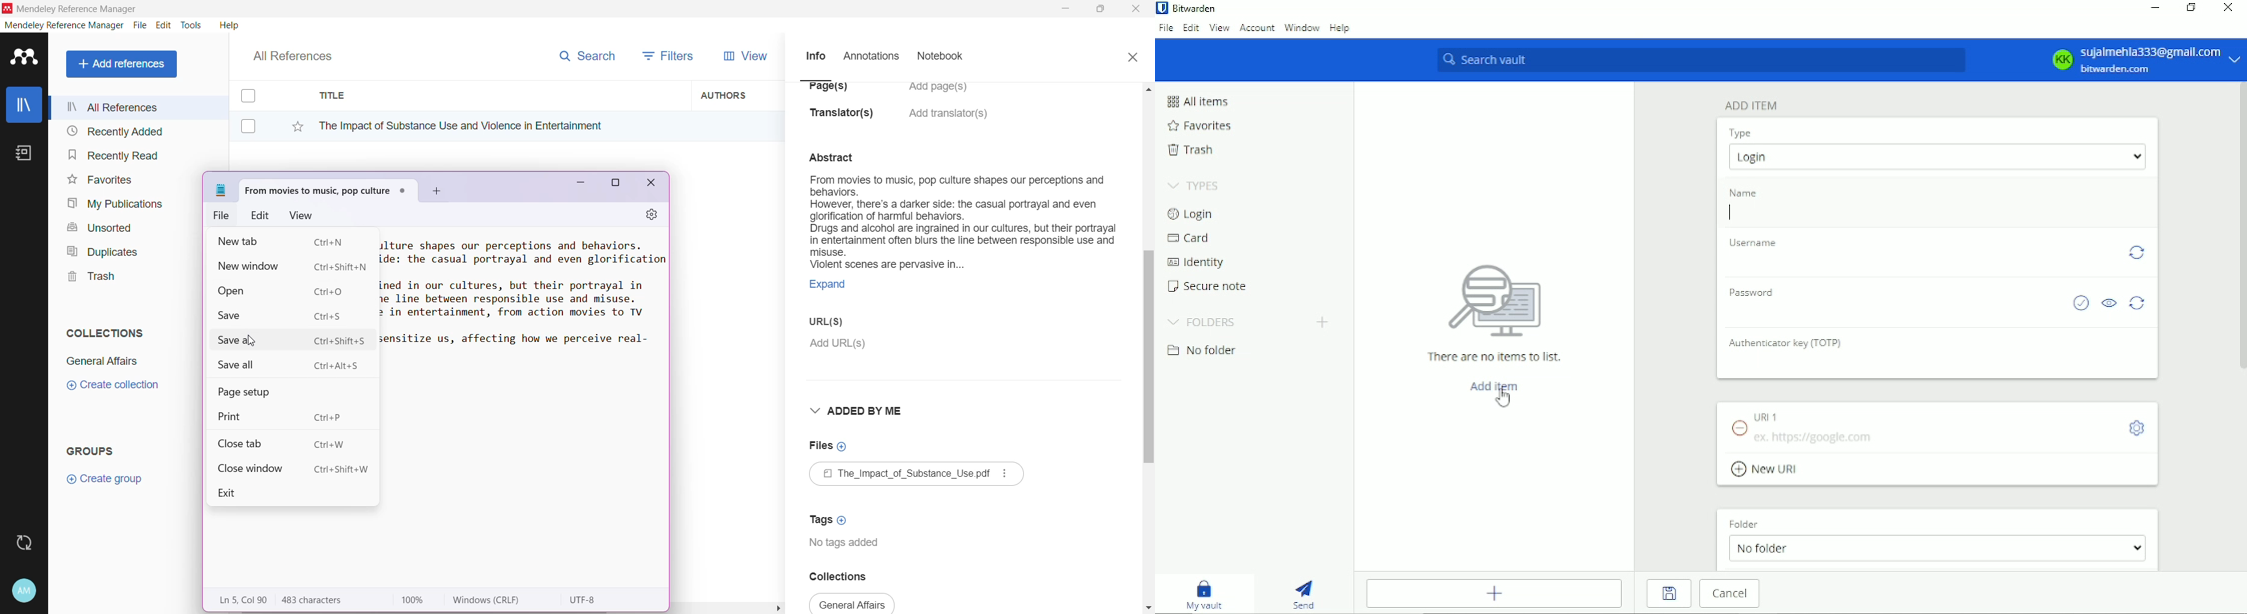 This screenshot has height=616, width=2268. I want to click on Save all, so click(290, 366).